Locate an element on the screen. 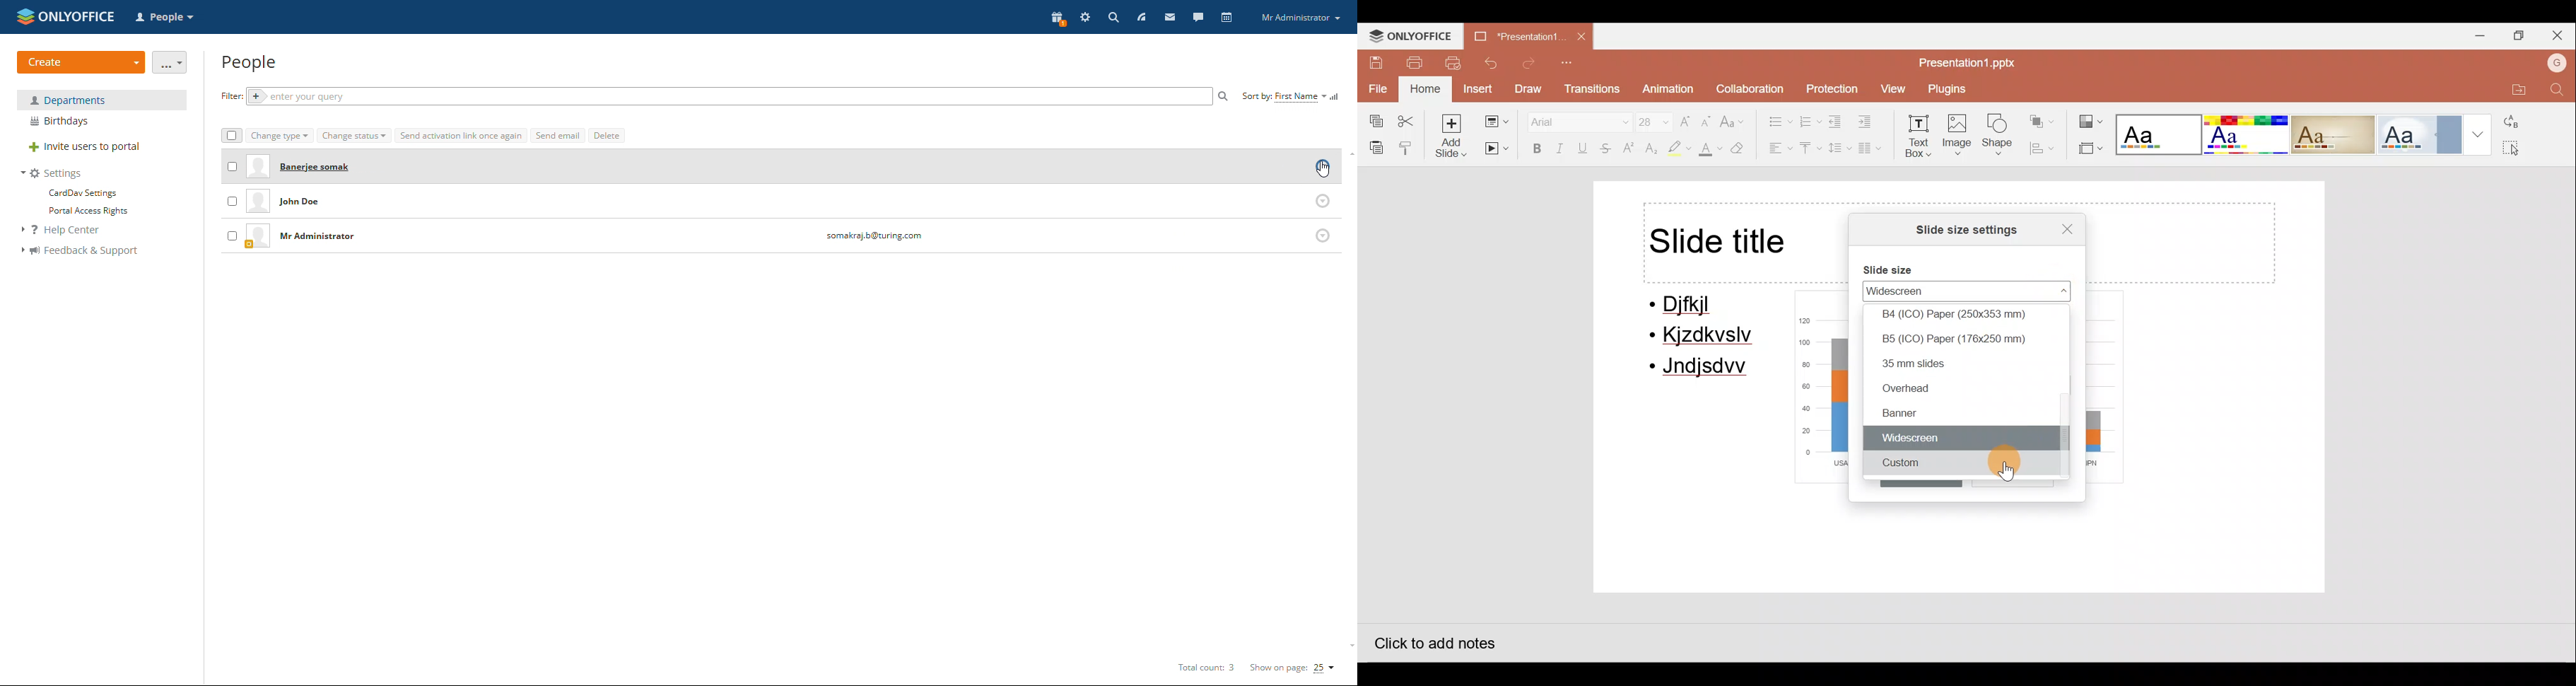  settings is located at coordinates (1085, 18).